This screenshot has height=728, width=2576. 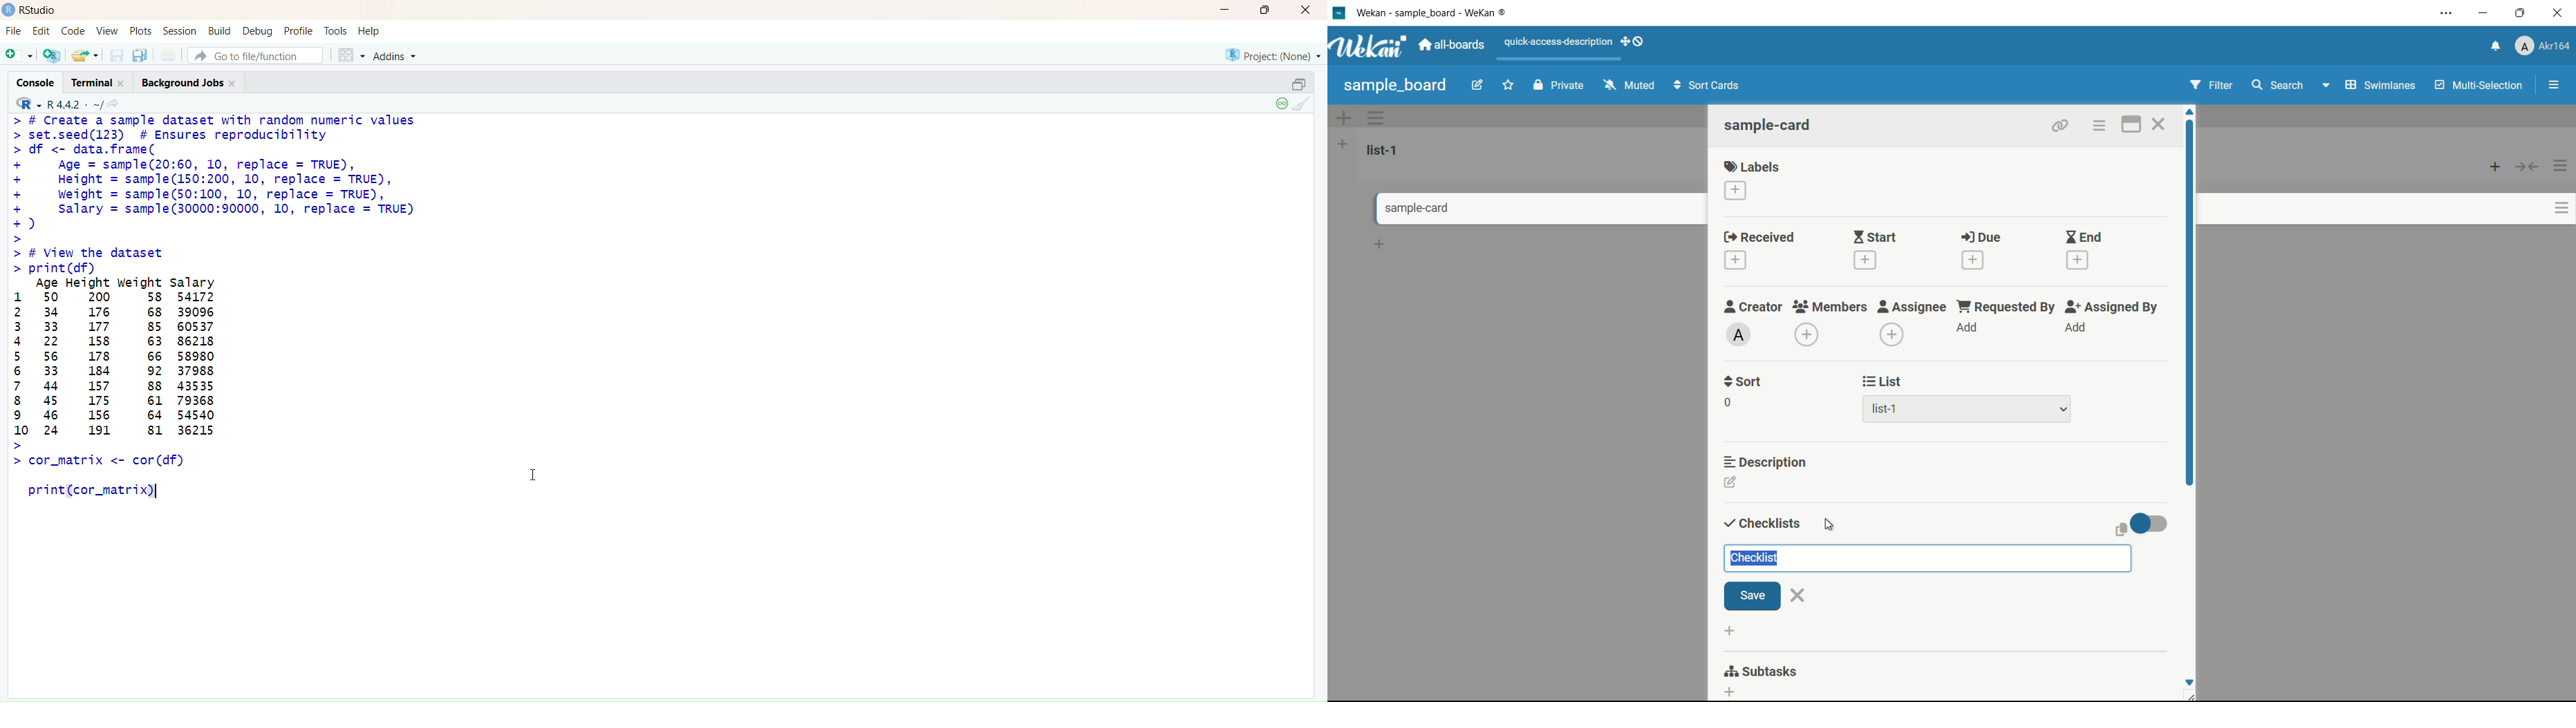 I want to click on due, so click(x=1981, y=238).